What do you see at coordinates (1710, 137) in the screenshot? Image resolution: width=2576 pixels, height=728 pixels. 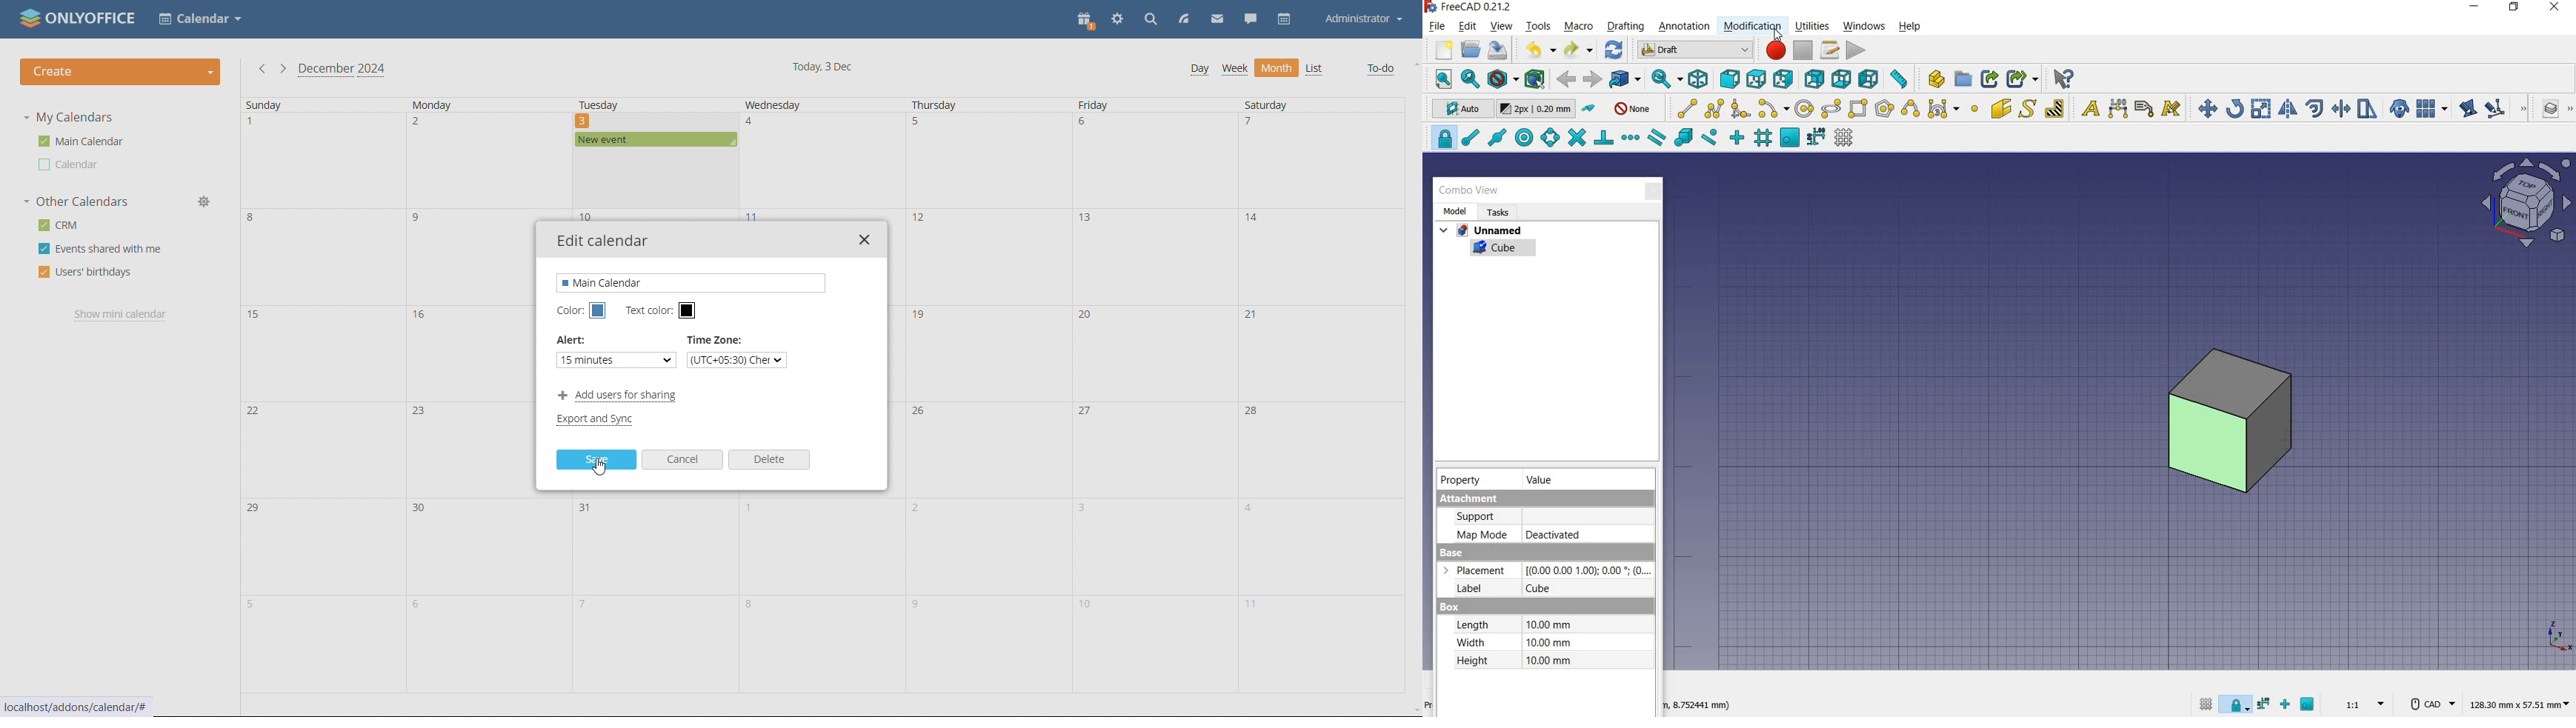 I see `snap near` at bounding box center [1710, 137].